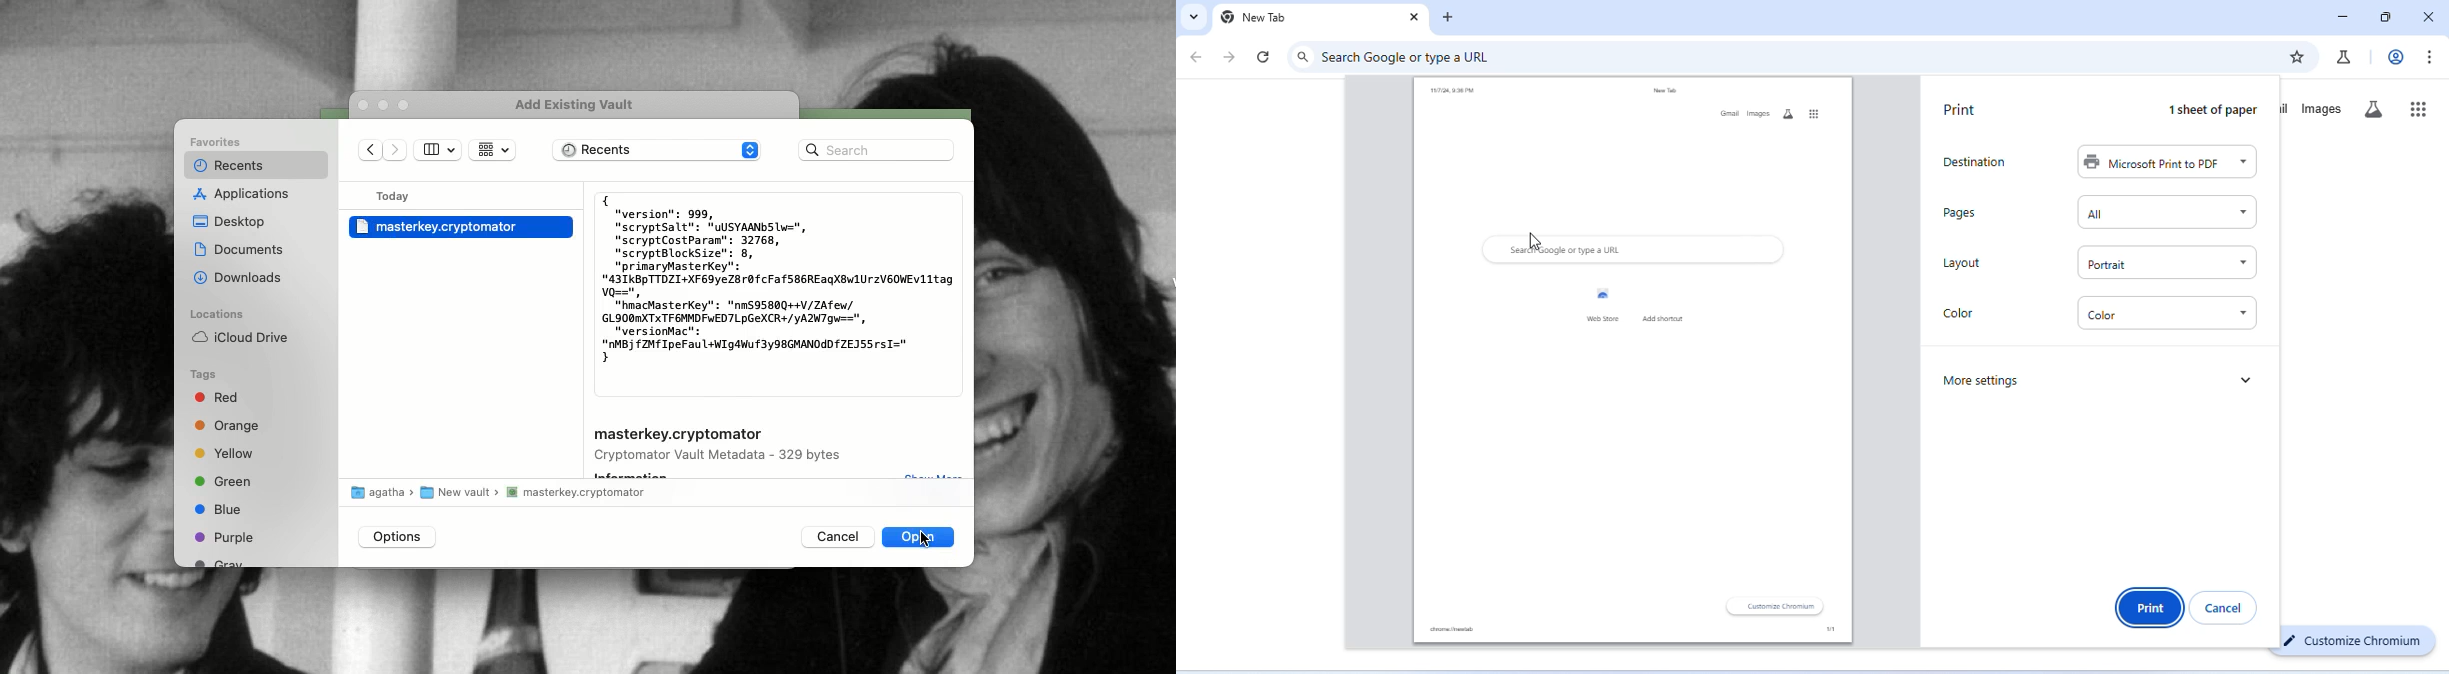 The height and width of the screenshot is (700, 2464). I want to click on Green, so click(223, 480).